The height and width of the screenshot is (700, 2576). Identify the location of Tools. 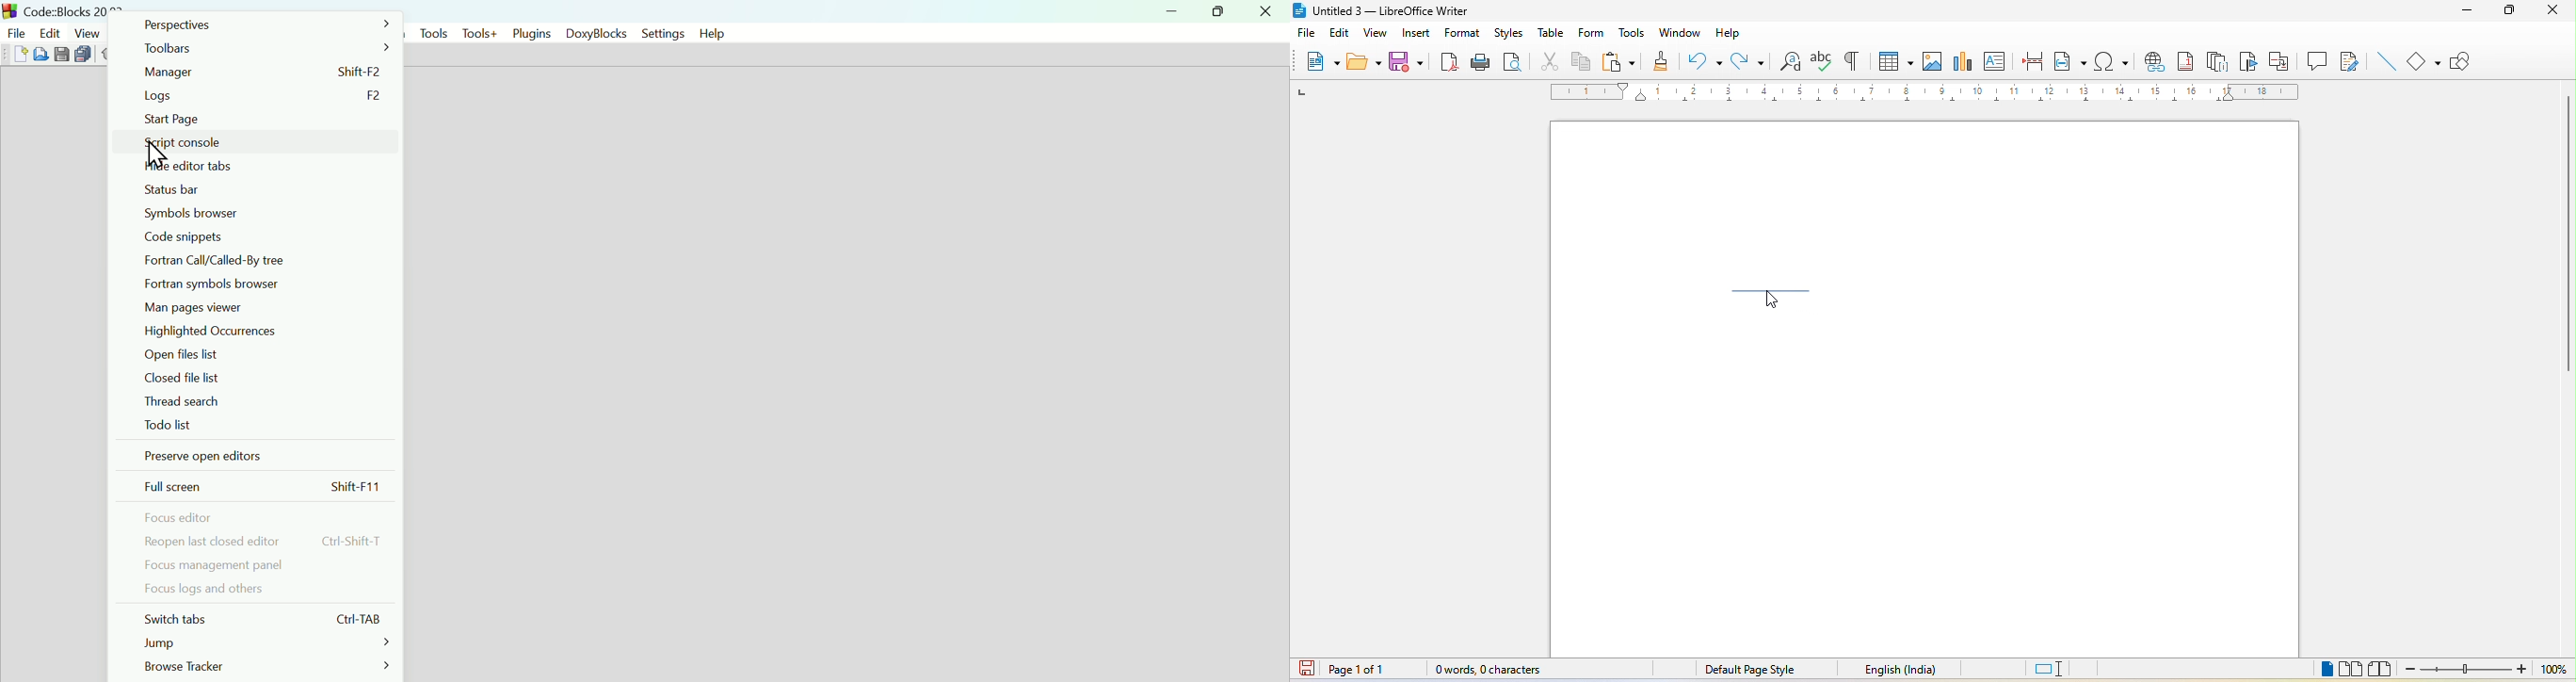
(431, 32).